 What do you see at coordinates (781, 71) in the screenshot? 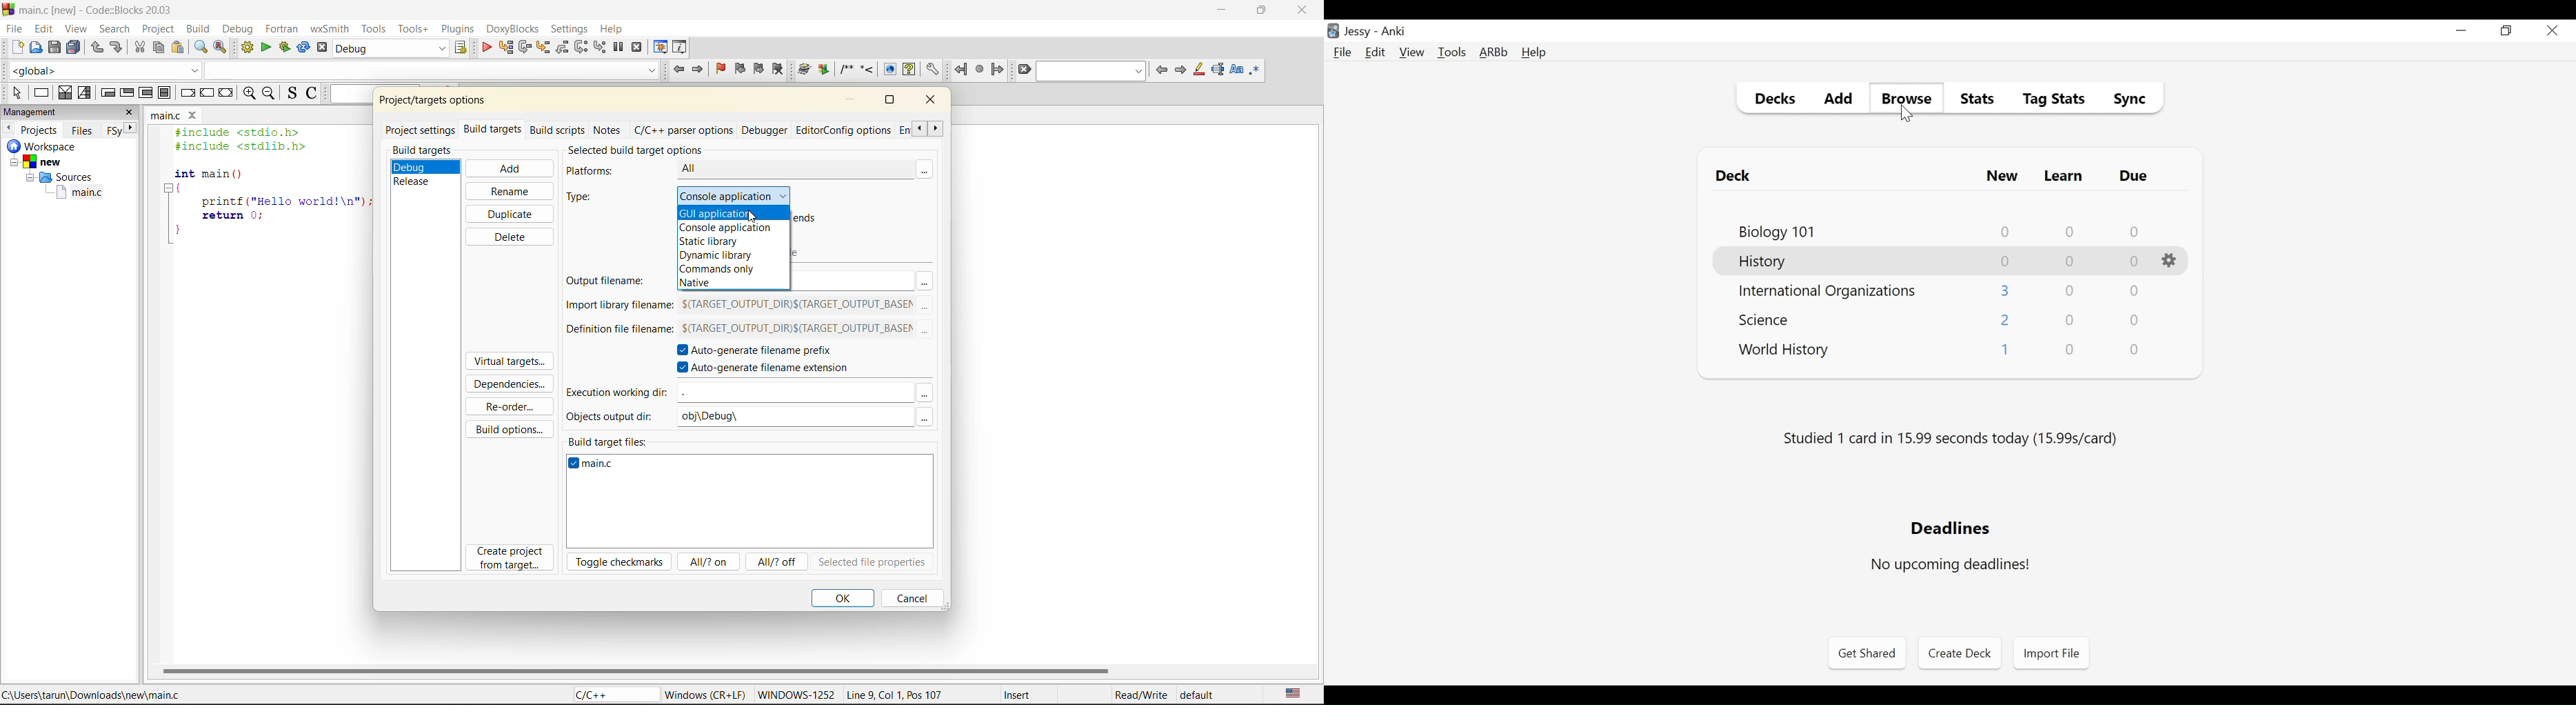
I see `clear bookmark` at bounding box center [781, 71].